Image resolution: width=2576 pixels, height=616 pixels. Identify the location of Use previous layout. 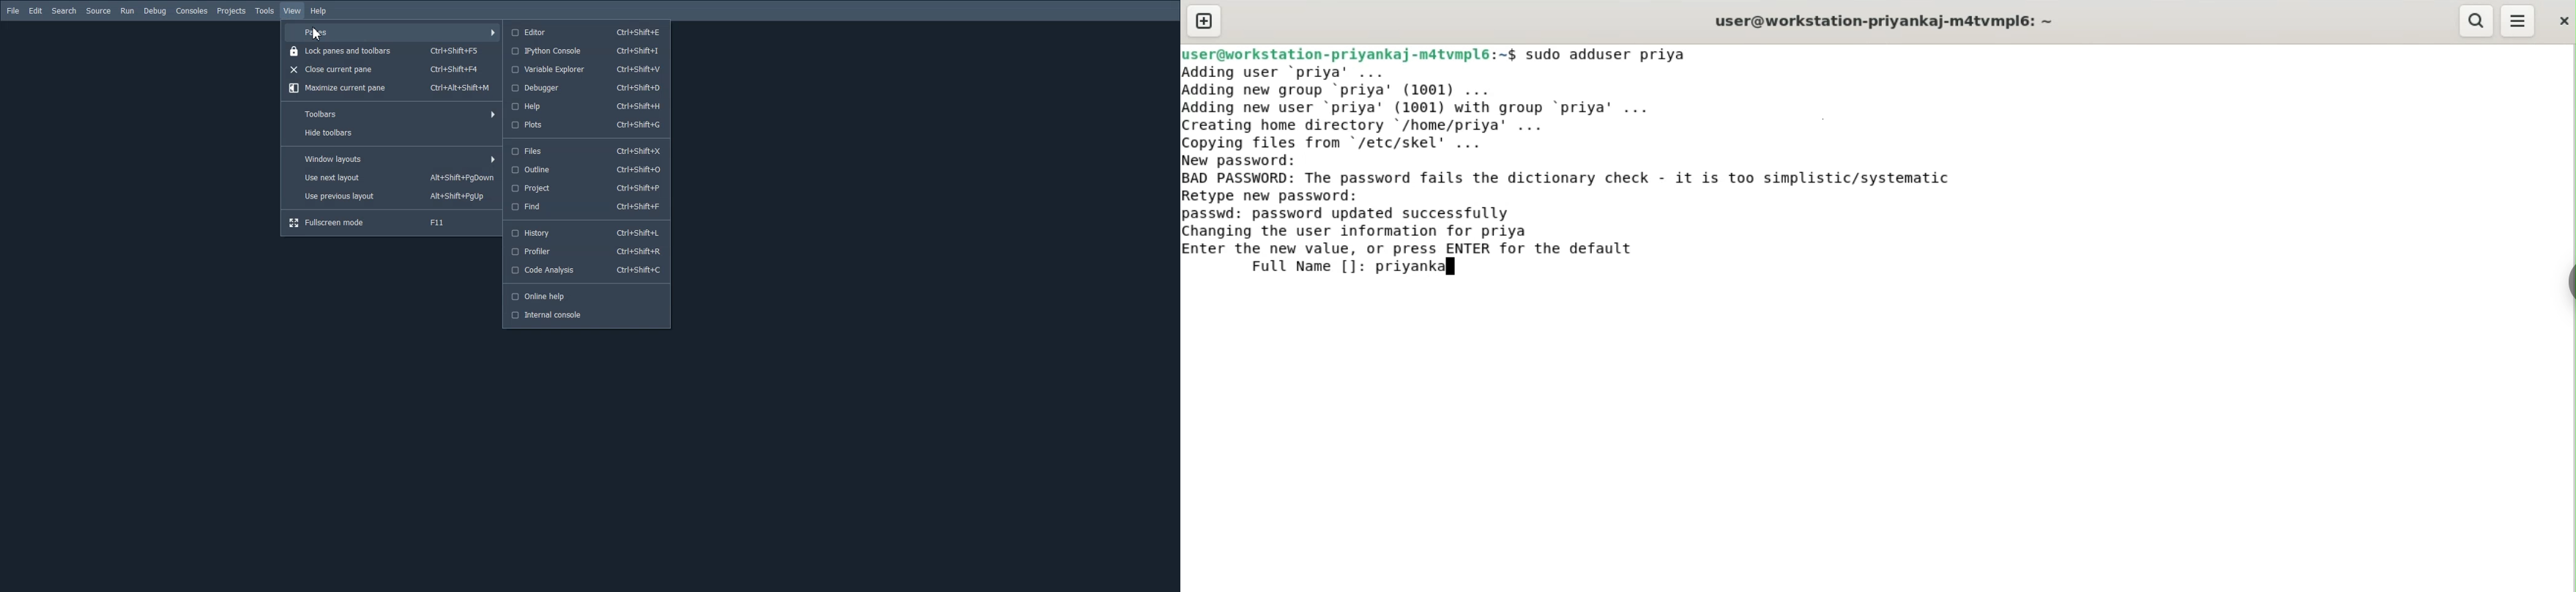
(392, 197).